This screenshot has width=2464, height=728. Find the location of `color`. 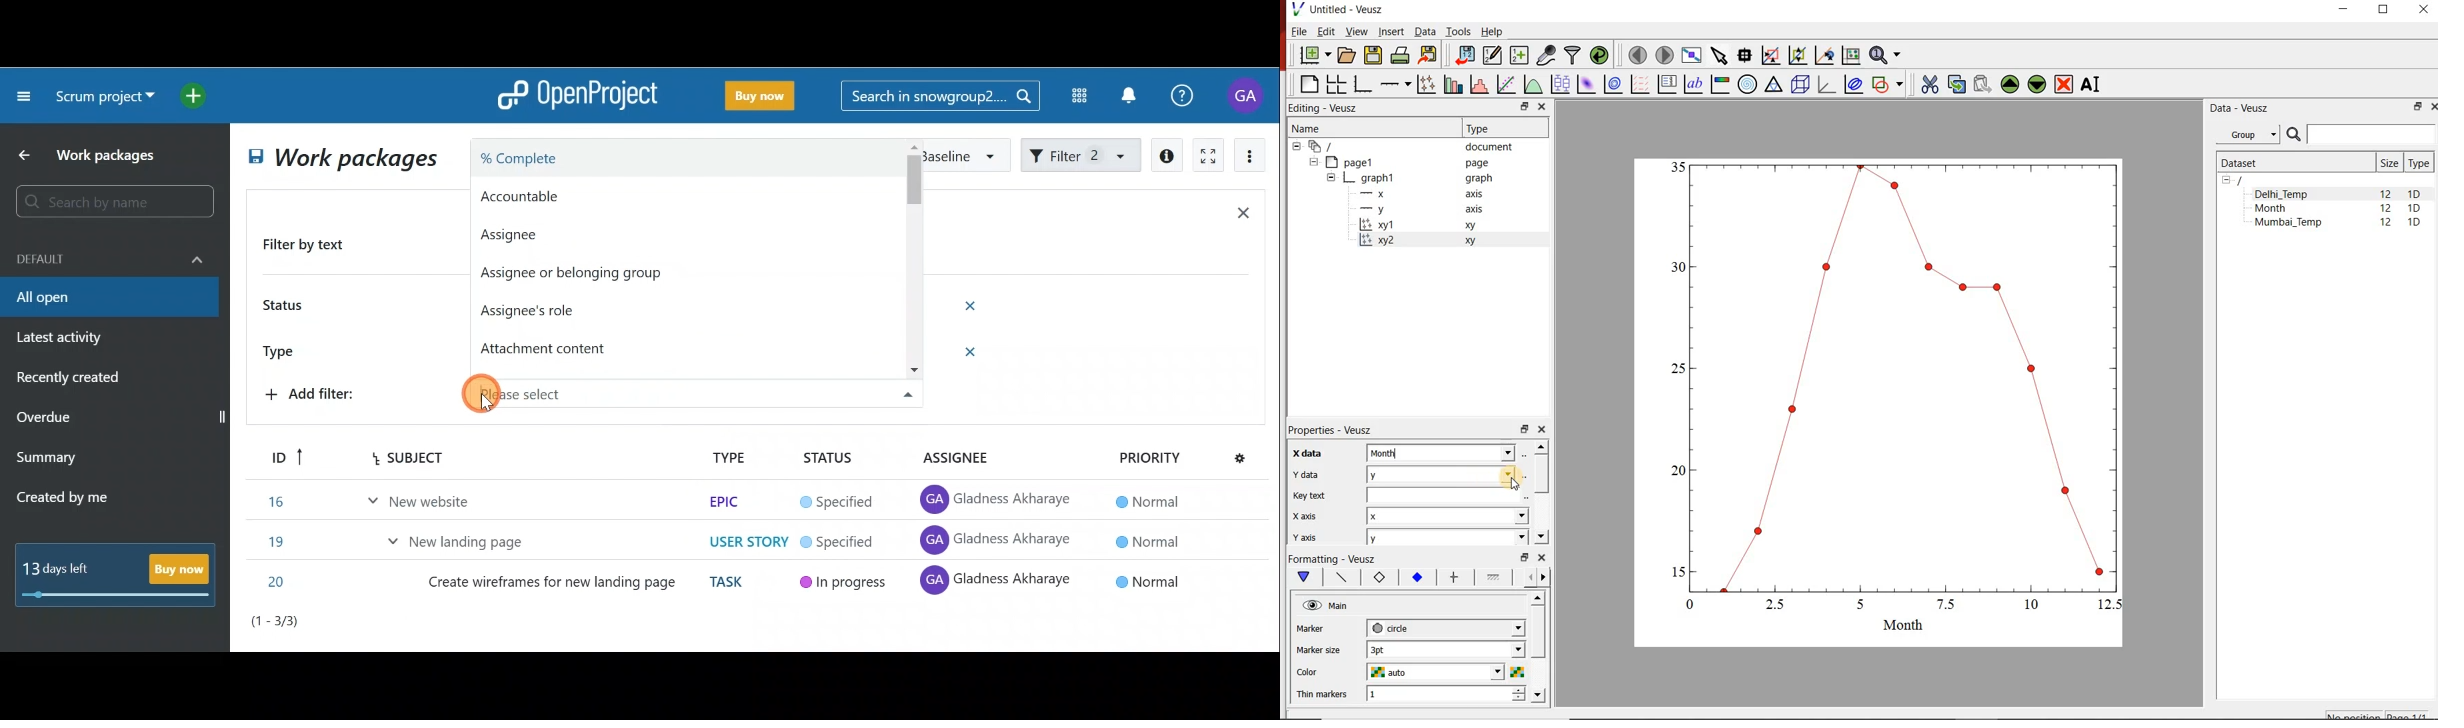

color is located at coordinates (1319, 672).